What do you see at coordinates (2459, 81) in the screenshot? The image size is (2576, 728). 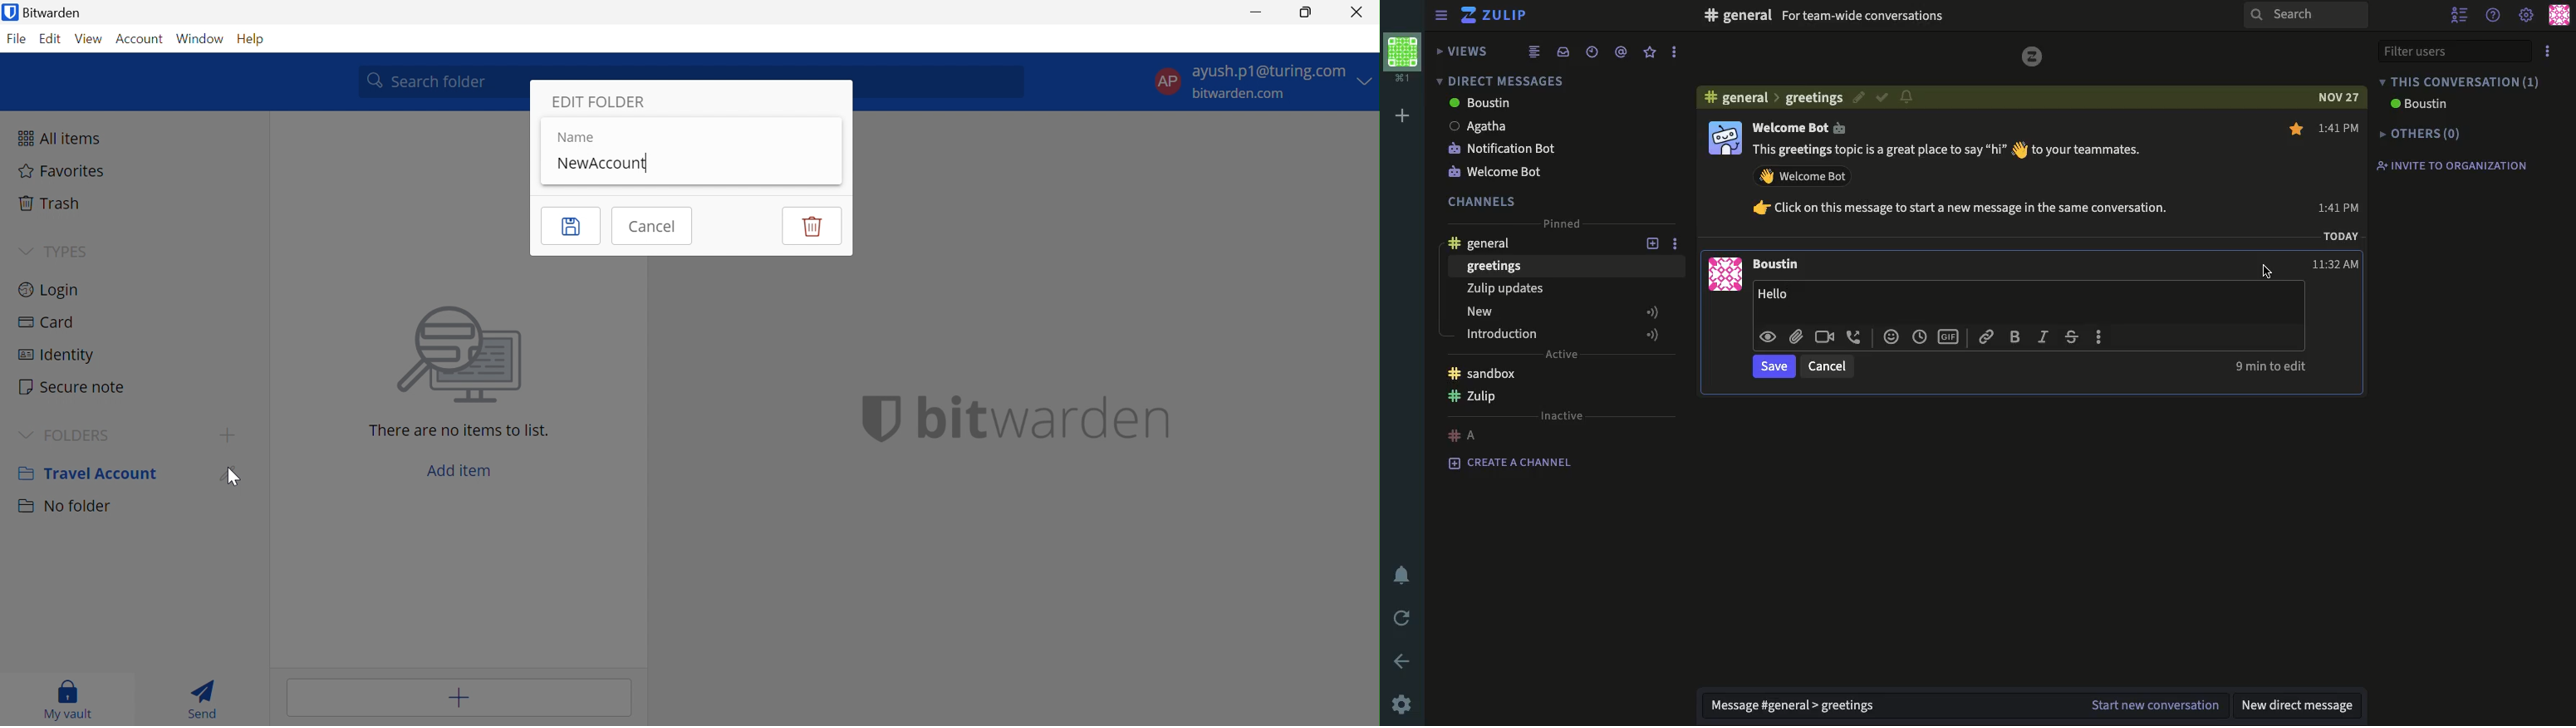 I see `this conversation` at bounding box center [2459, 81].